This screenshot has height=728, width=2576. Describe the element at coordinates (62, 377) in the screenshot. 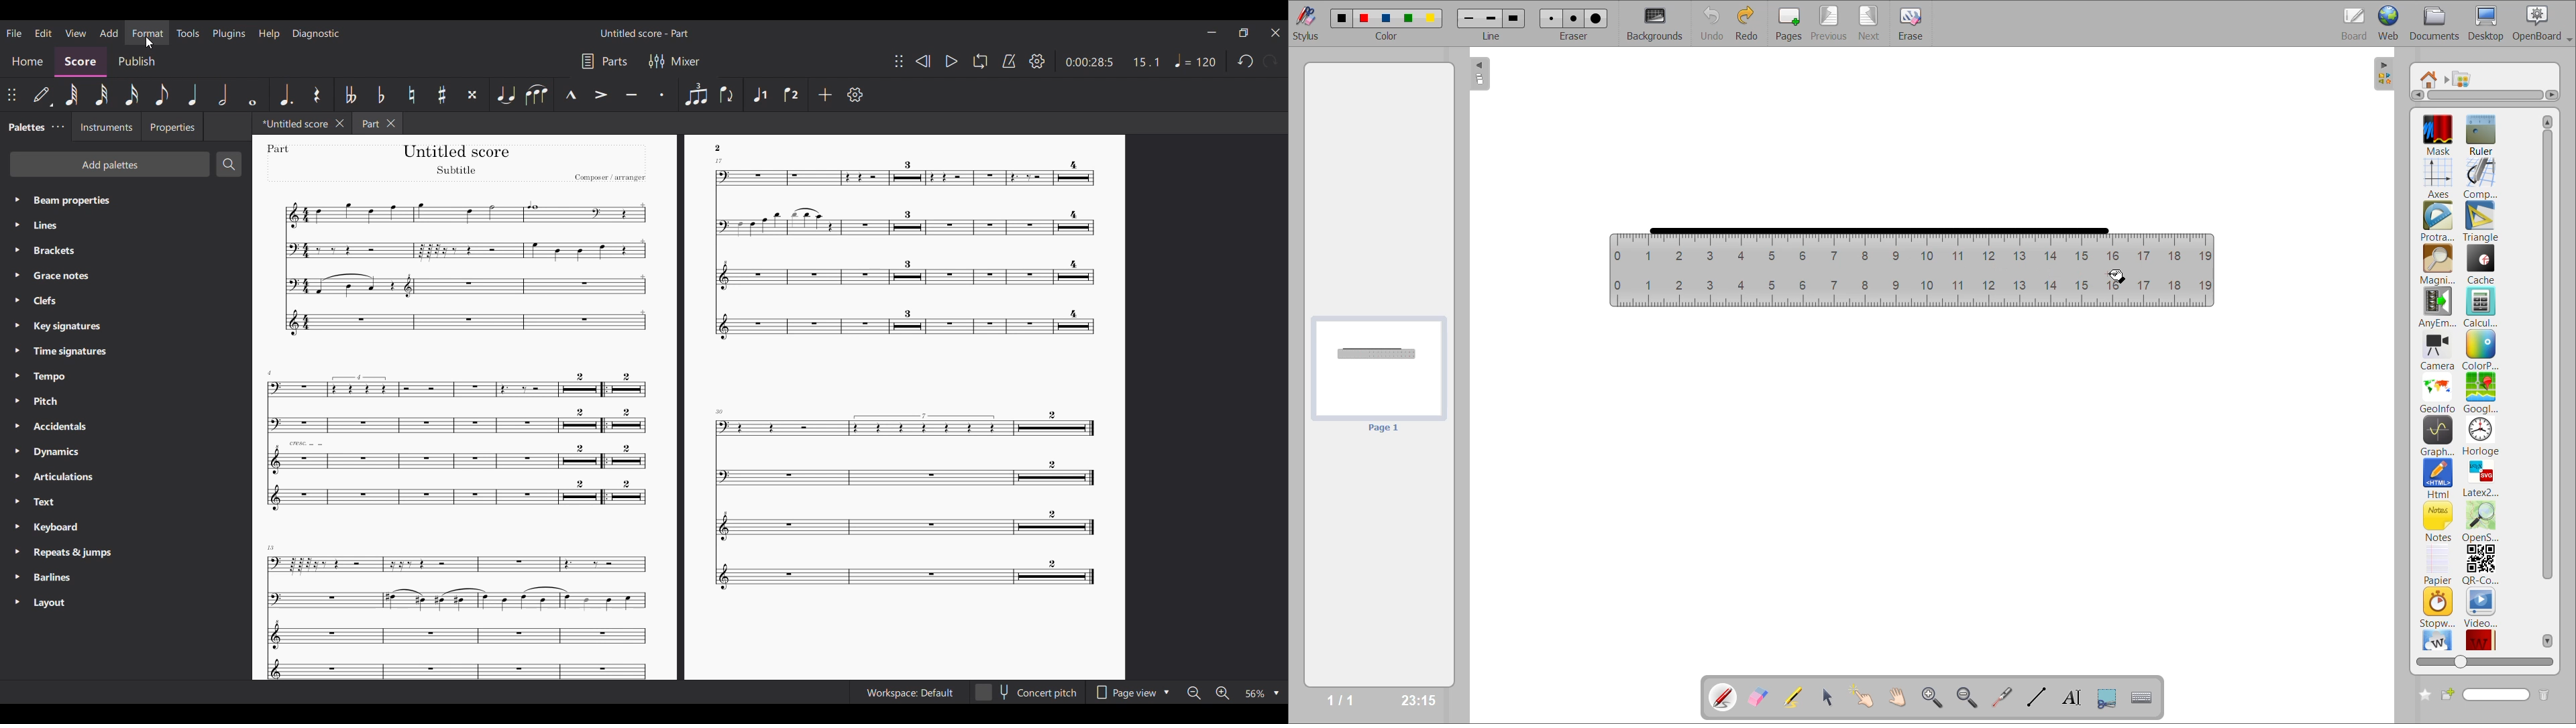

I see `Tempo` at that location.